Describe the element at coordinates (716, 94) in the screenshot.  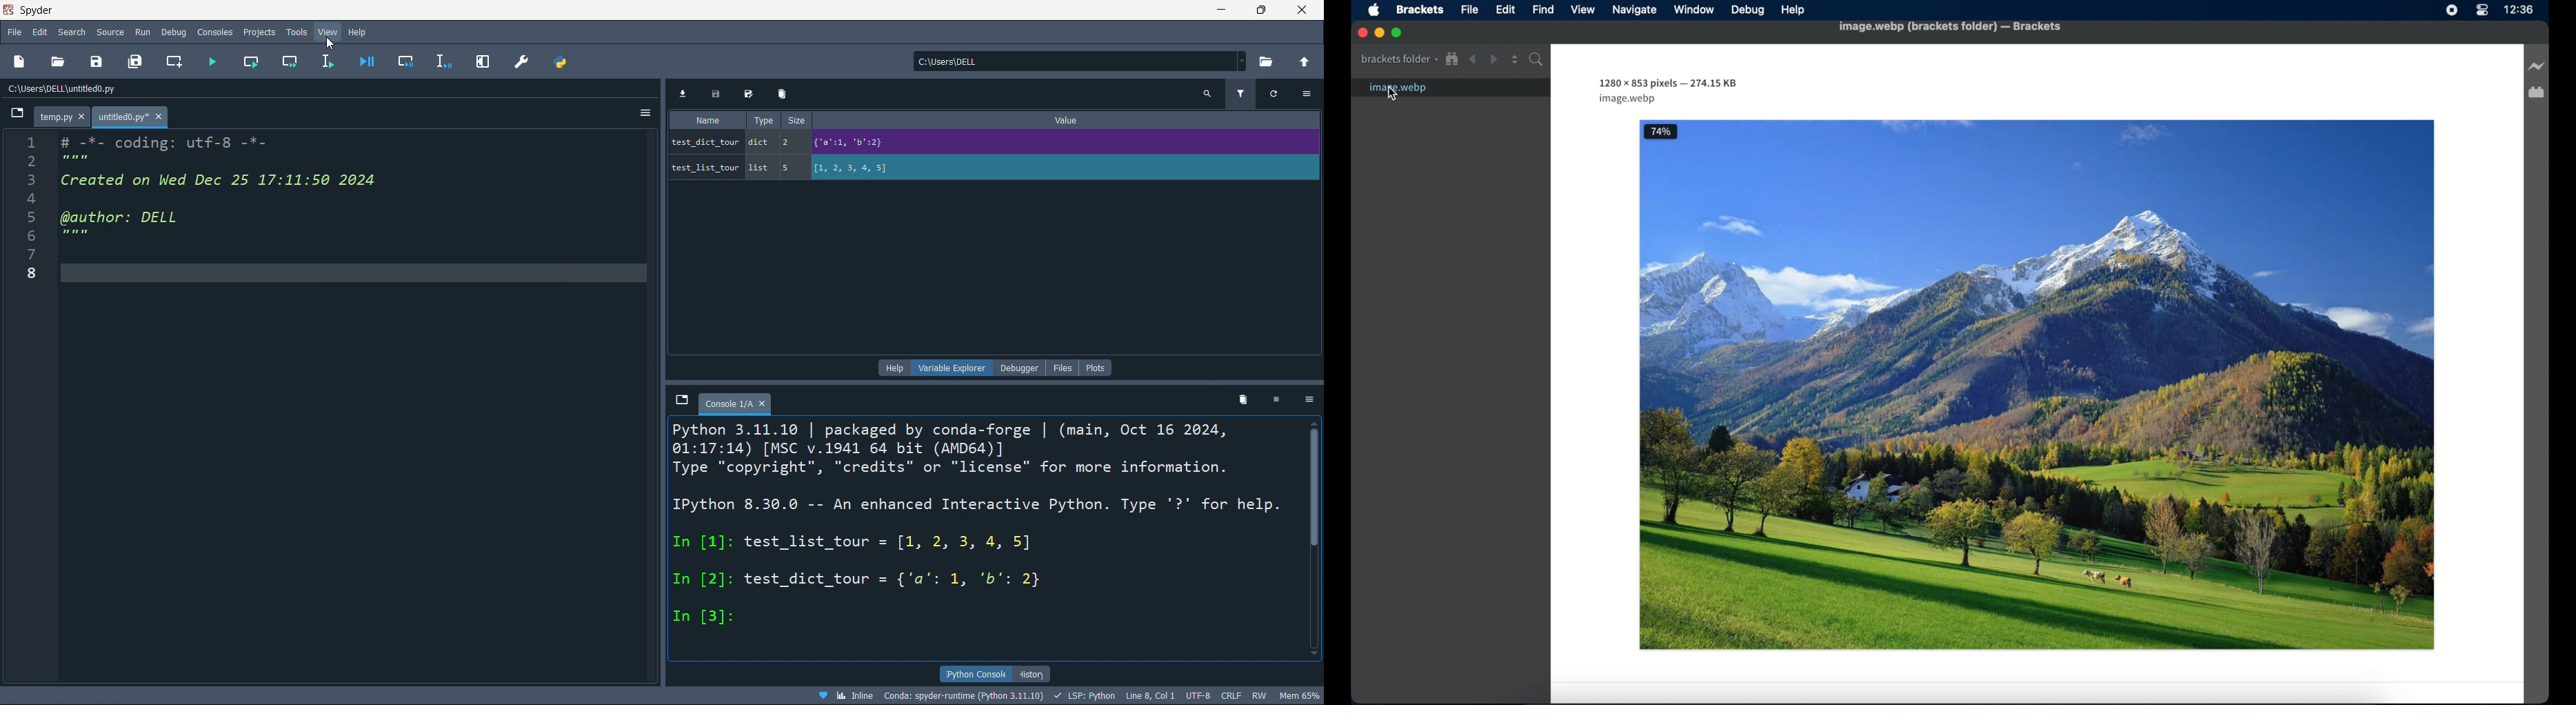
I see `save` at that location.